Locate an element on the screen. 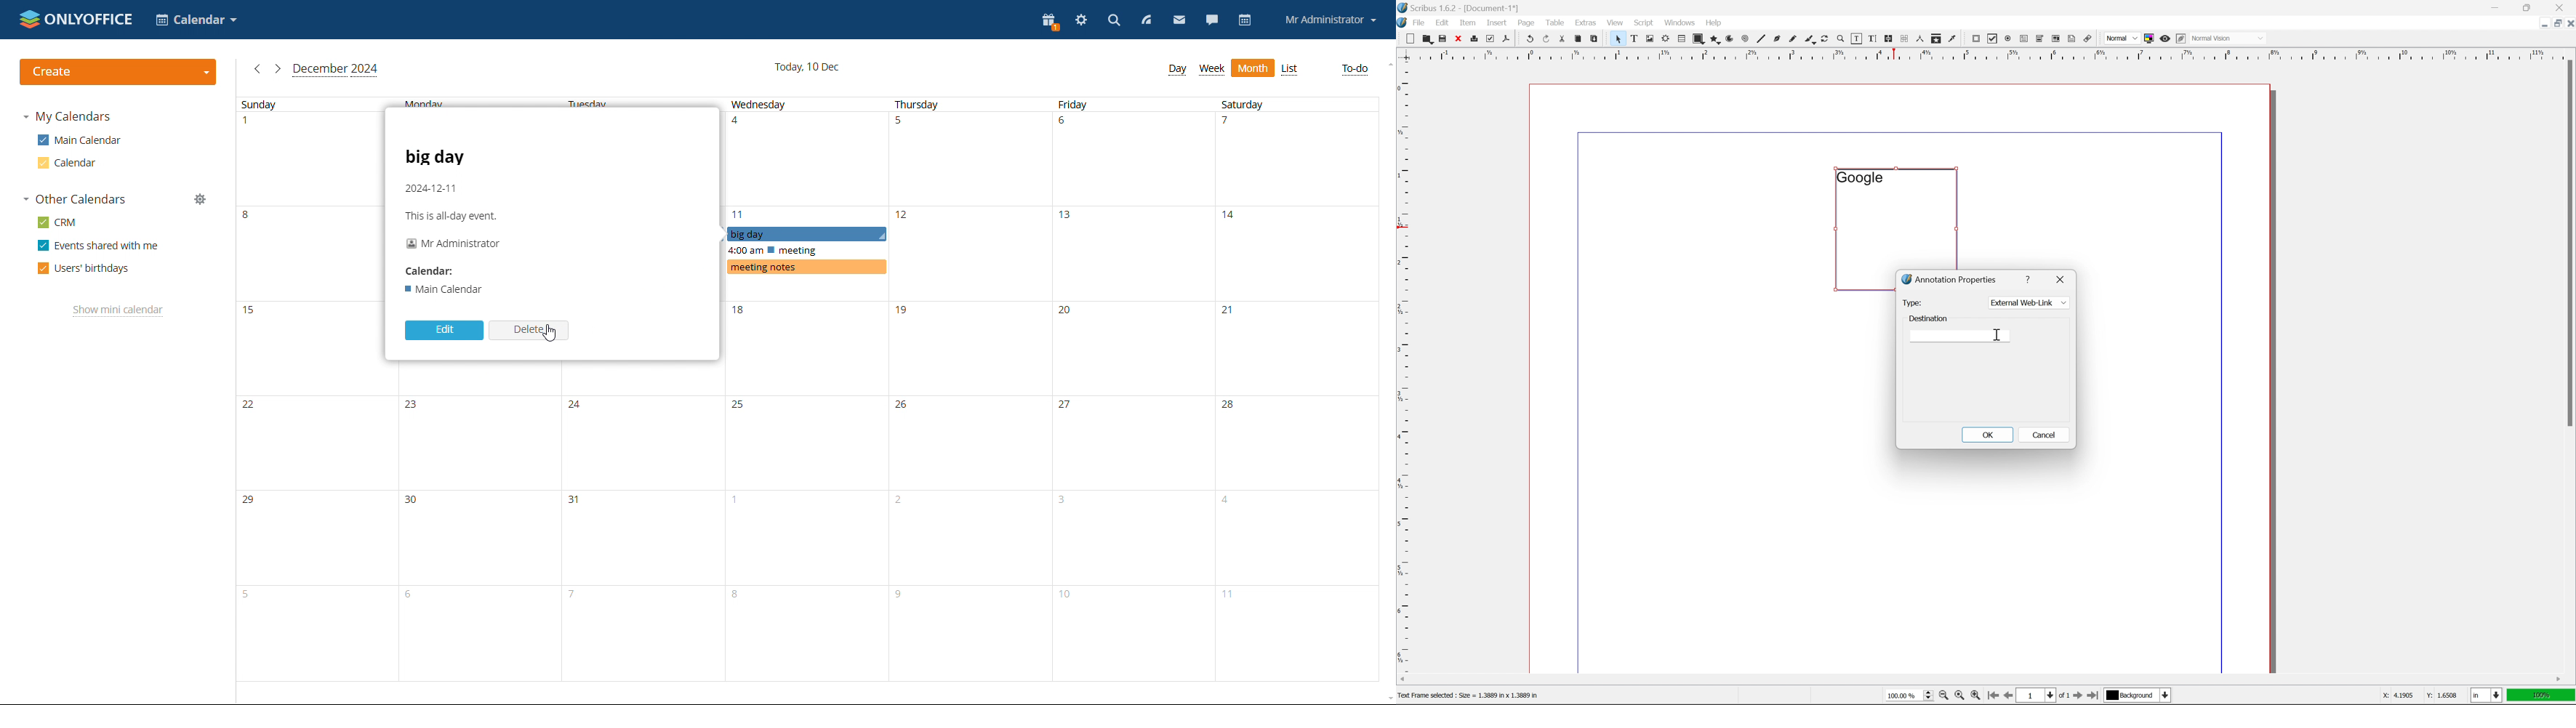 Image resolution: width=2576 pixels, height=728 pixels. pdf push button is located at coordinates (1973, 37).